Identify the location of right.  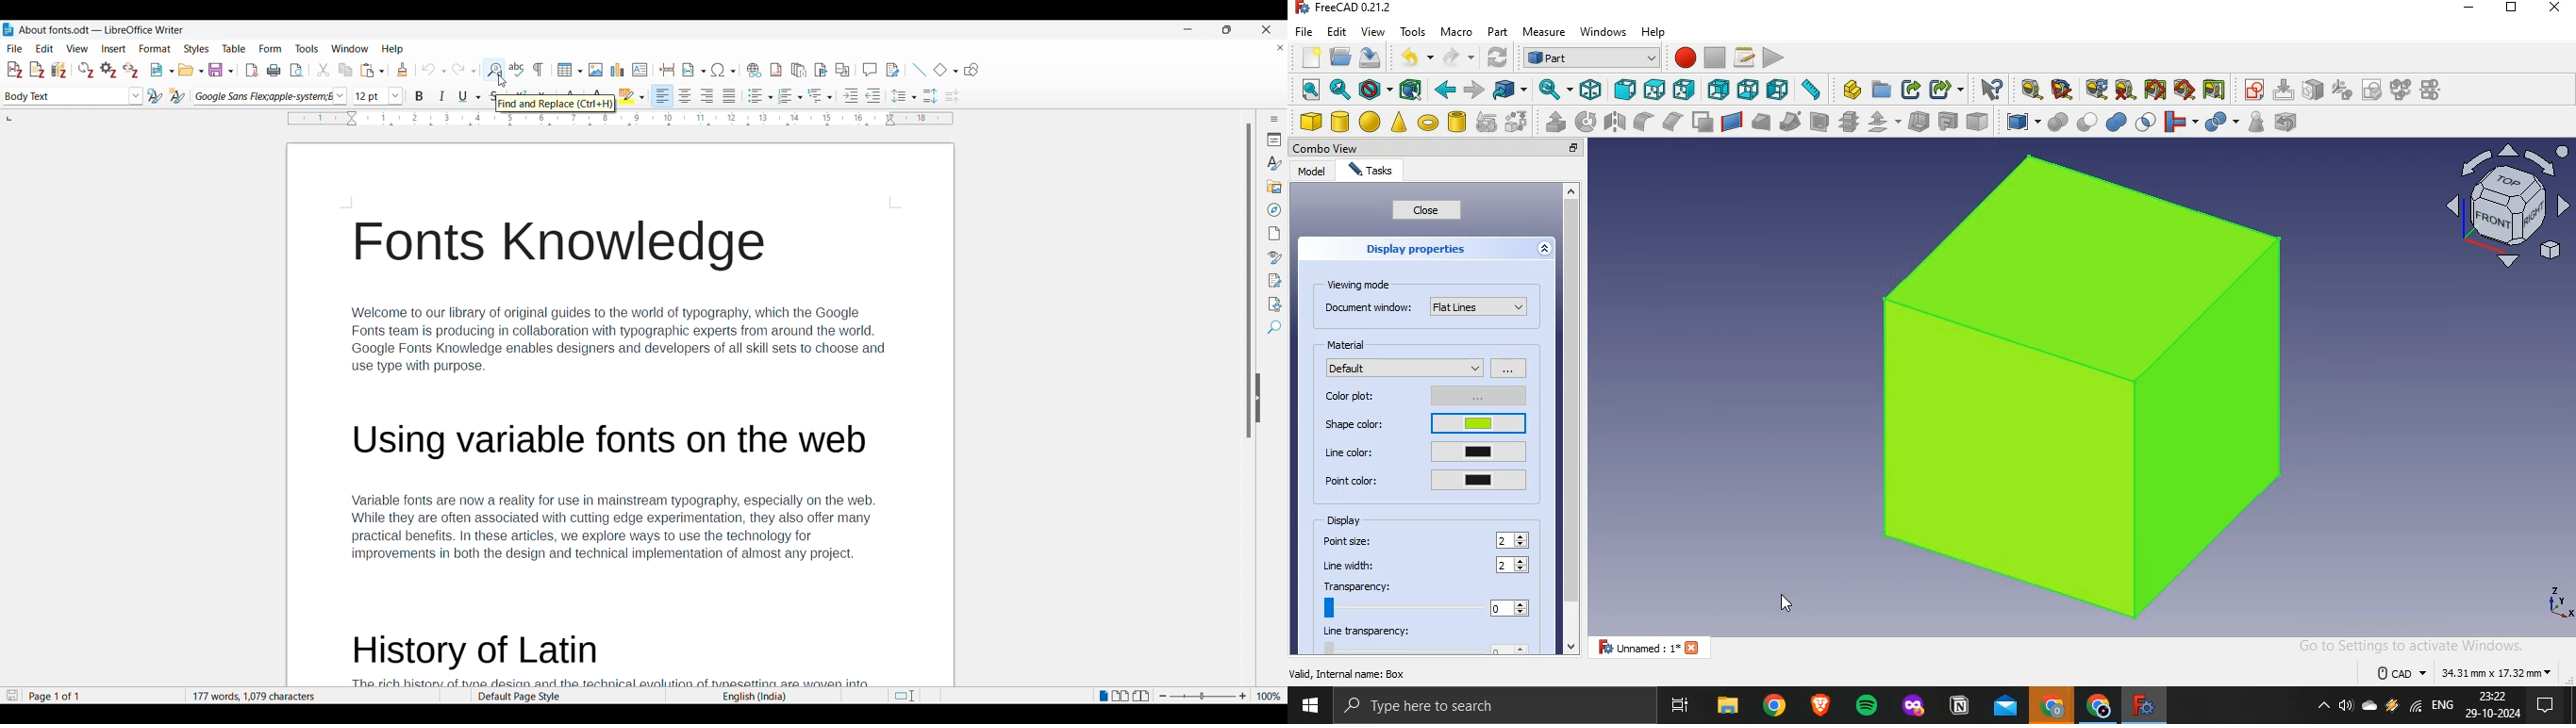
(1684, 90).